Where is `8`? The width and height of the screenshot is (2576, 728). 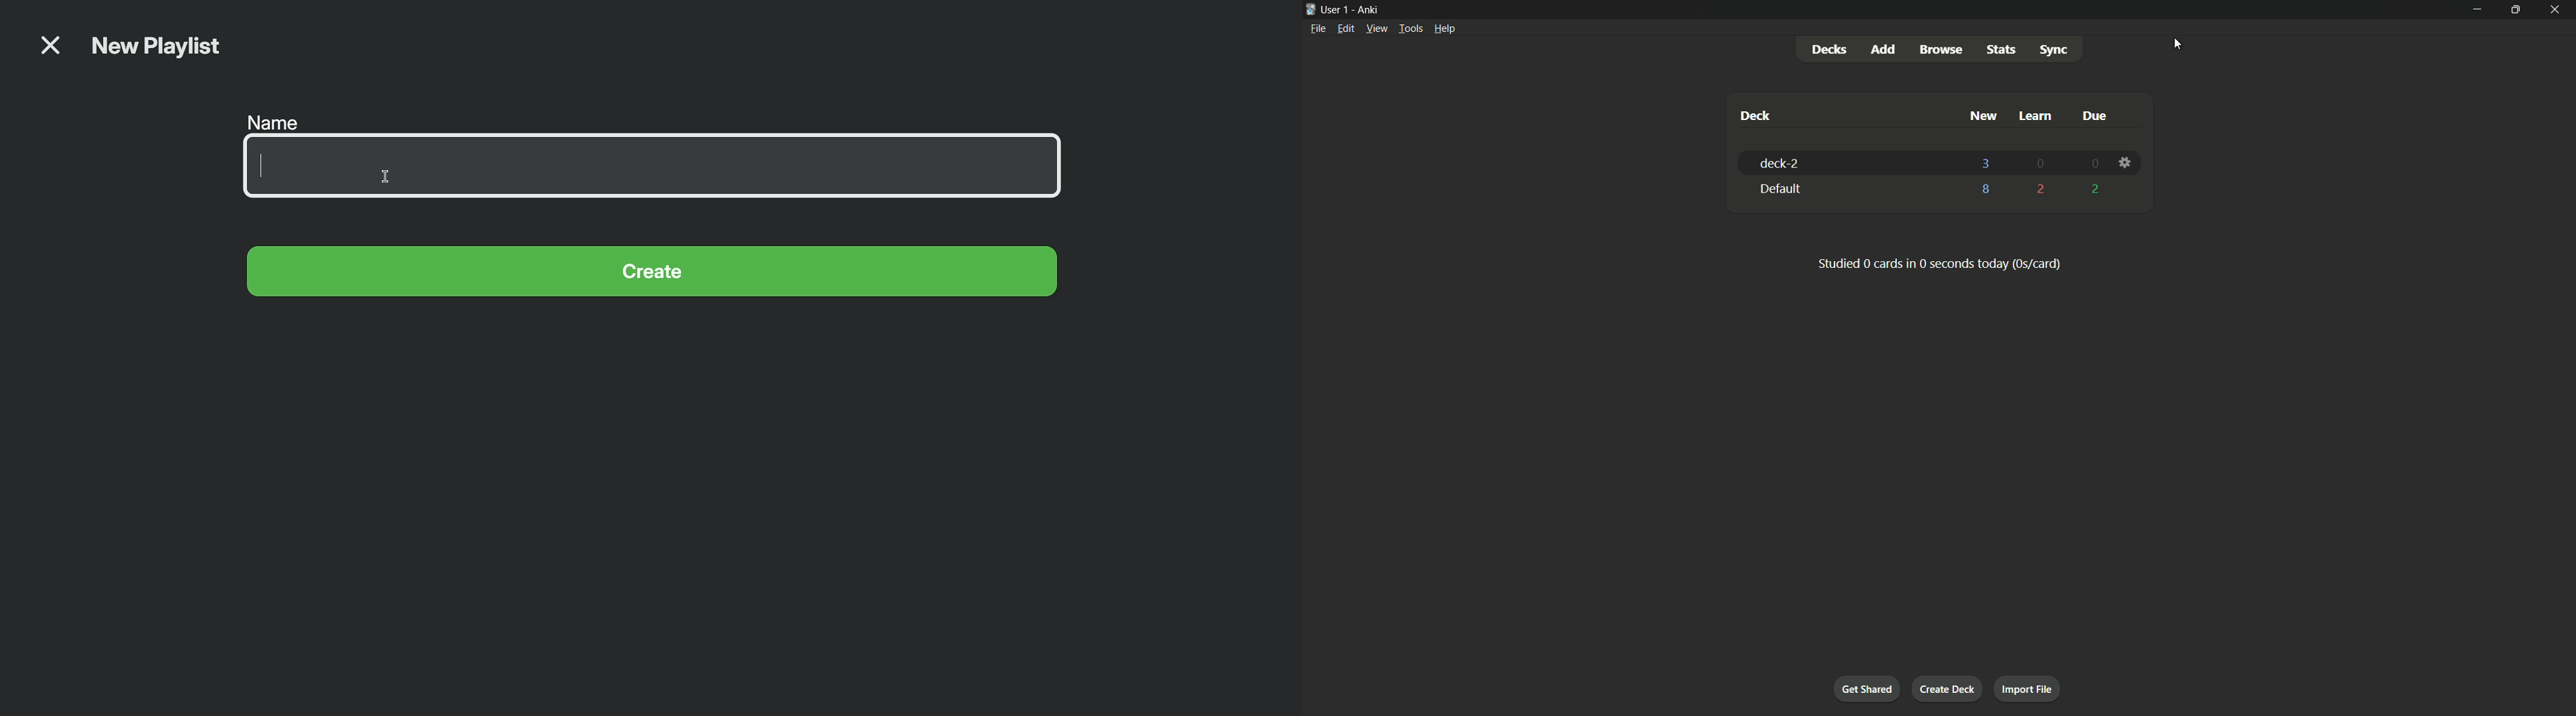
8 is located at coordinates (1986, 192).